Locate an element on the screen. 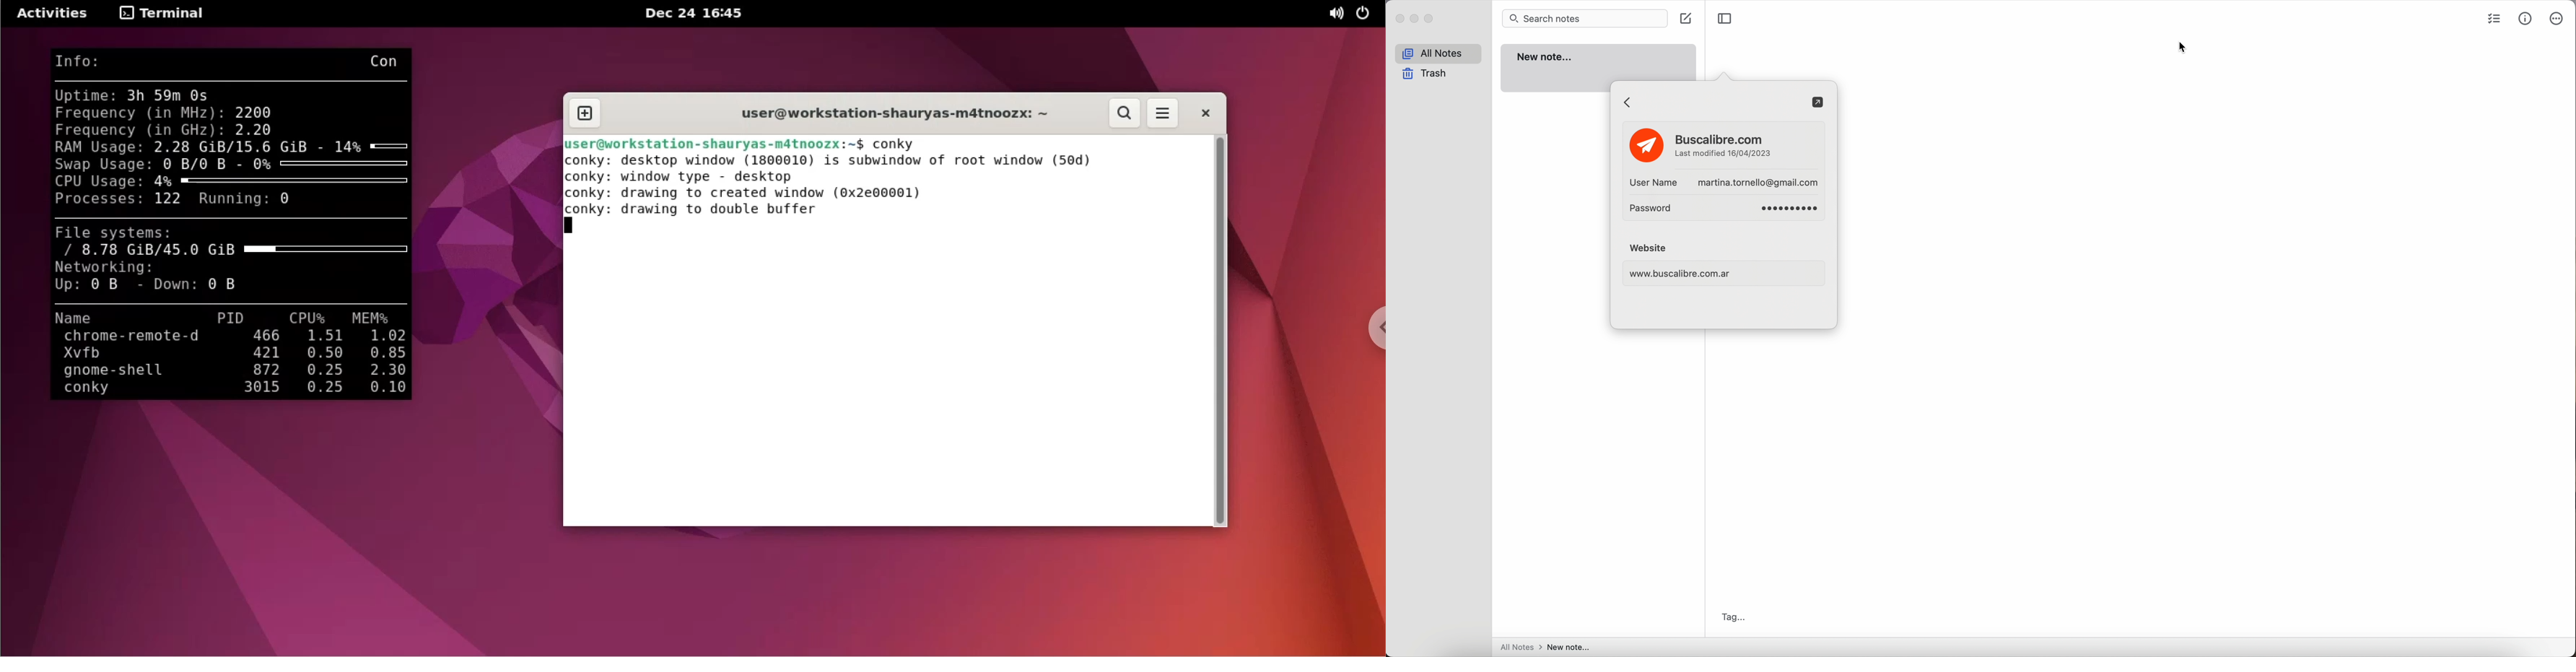 This screenshot has height=672, width=2576. minimize Simplenote is located at coordinates (1416, 19).